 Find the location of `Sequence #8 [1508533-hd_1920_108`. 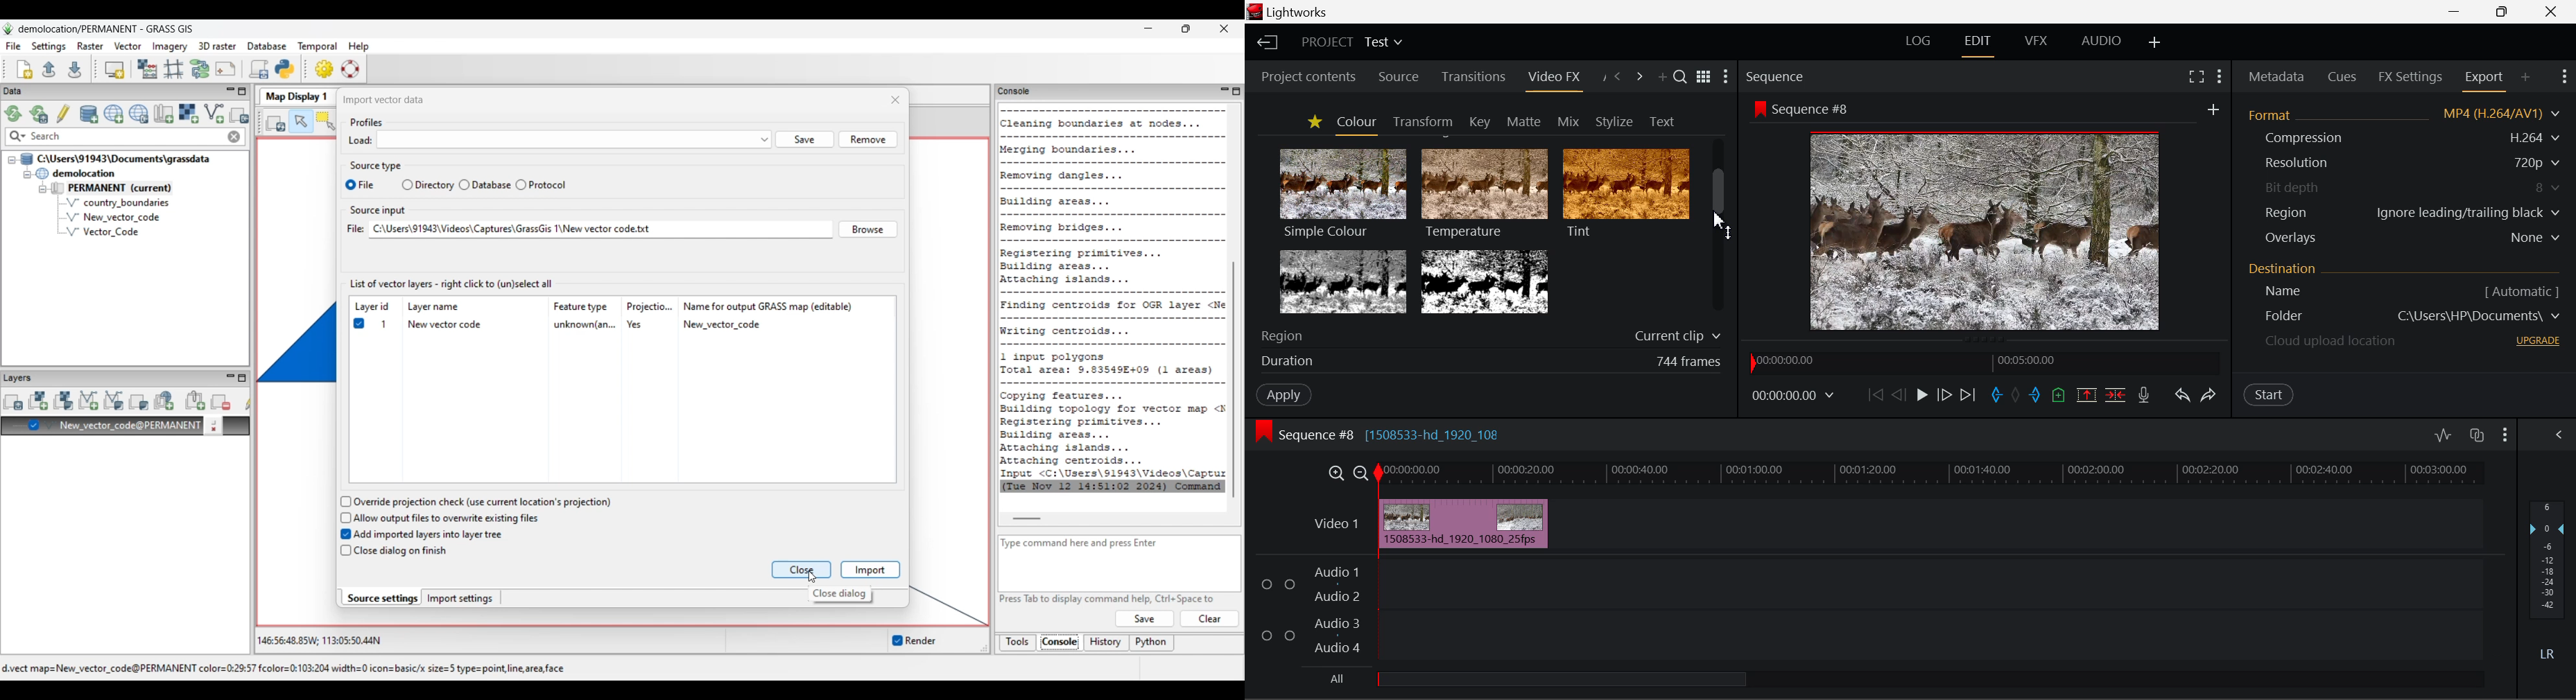

Sequence #8 [1508533-hd_1920_108 is located at coordinates (1393, 432).